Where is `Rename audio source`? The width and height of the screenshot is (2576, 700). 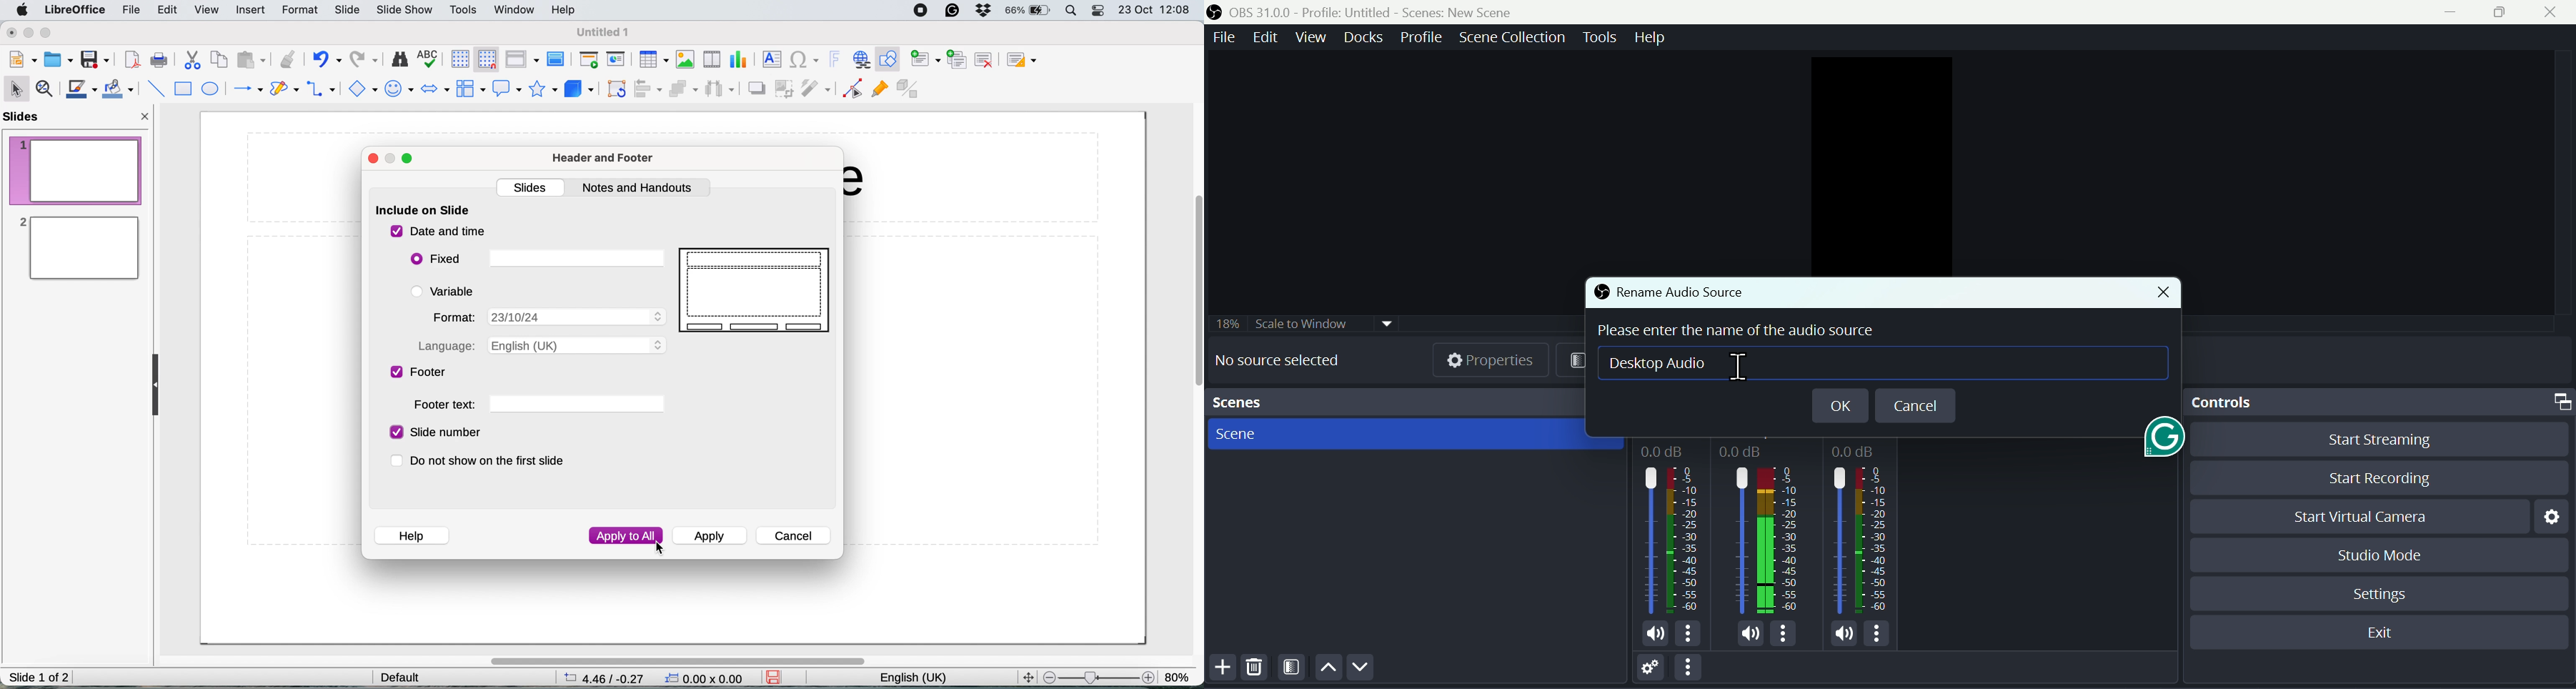 Rename audio source is located at coordinates (1668, 292).